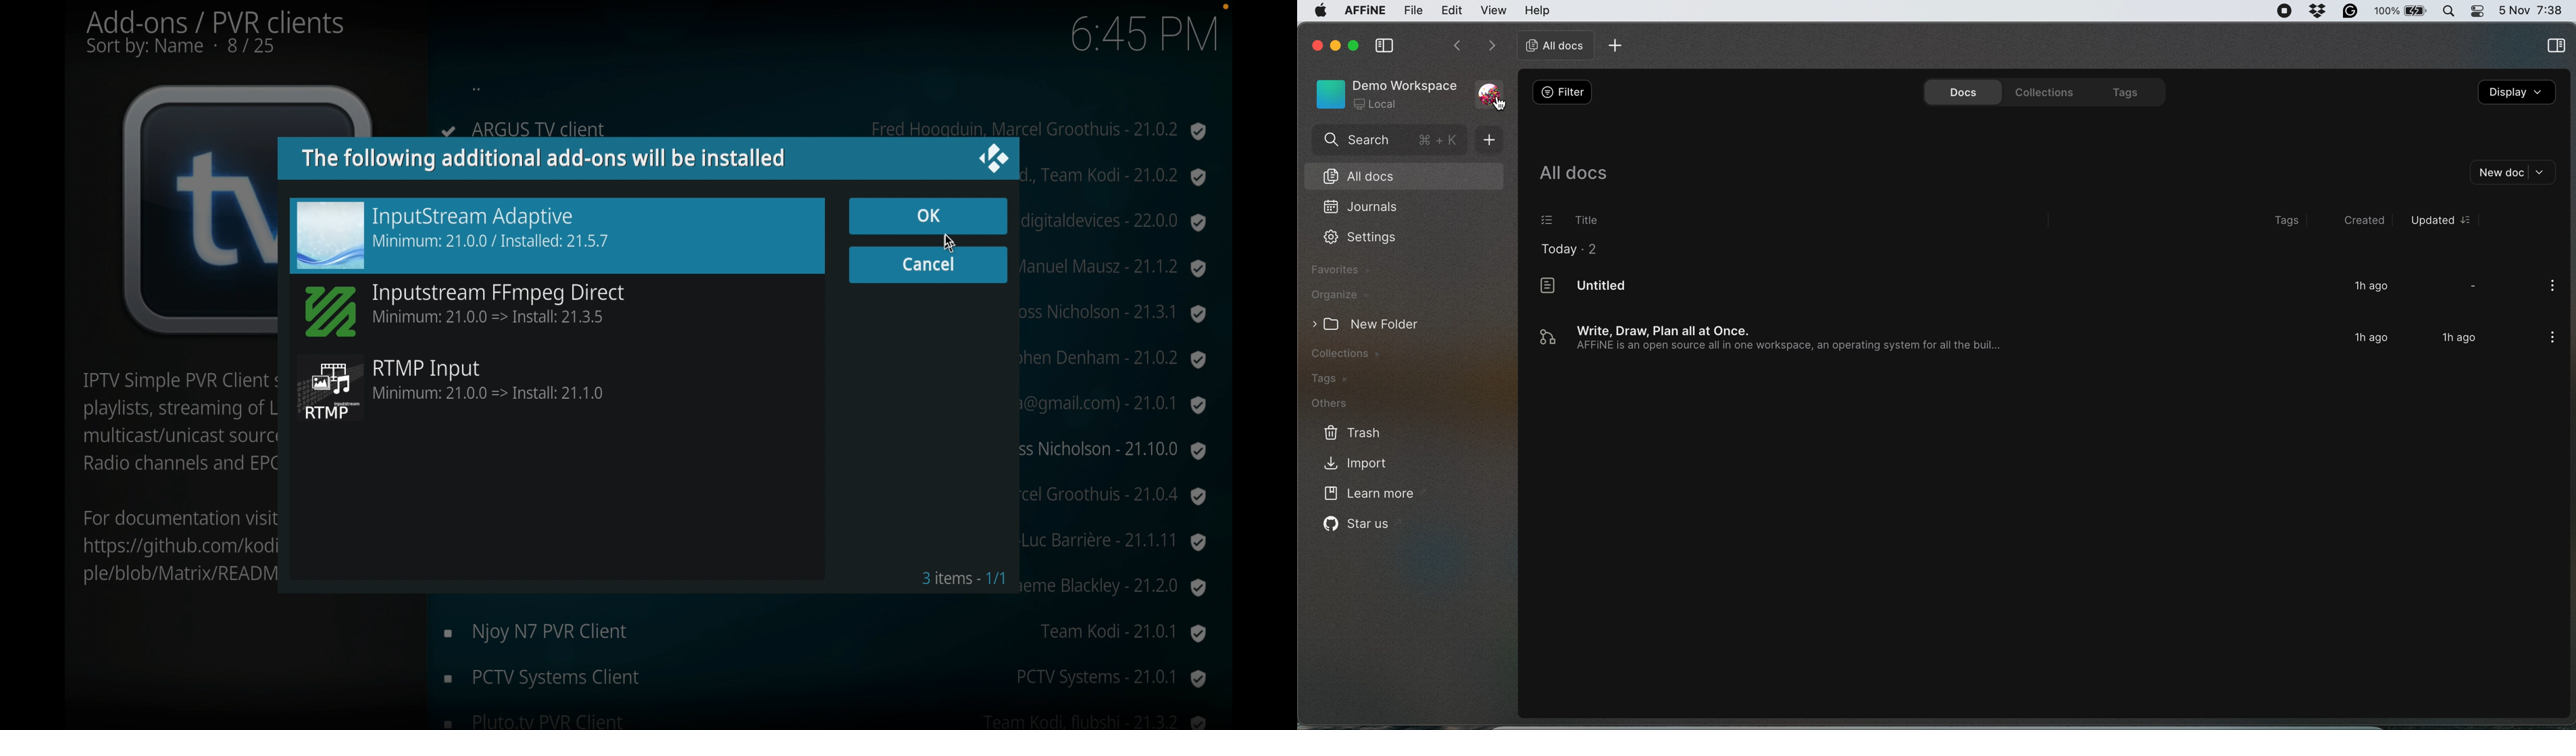 This screenshot has width=2576, height=756. What do you see at coordinates (1360, 353) in the screenshot?
I see `collections` at bounding box center [1360, 353].